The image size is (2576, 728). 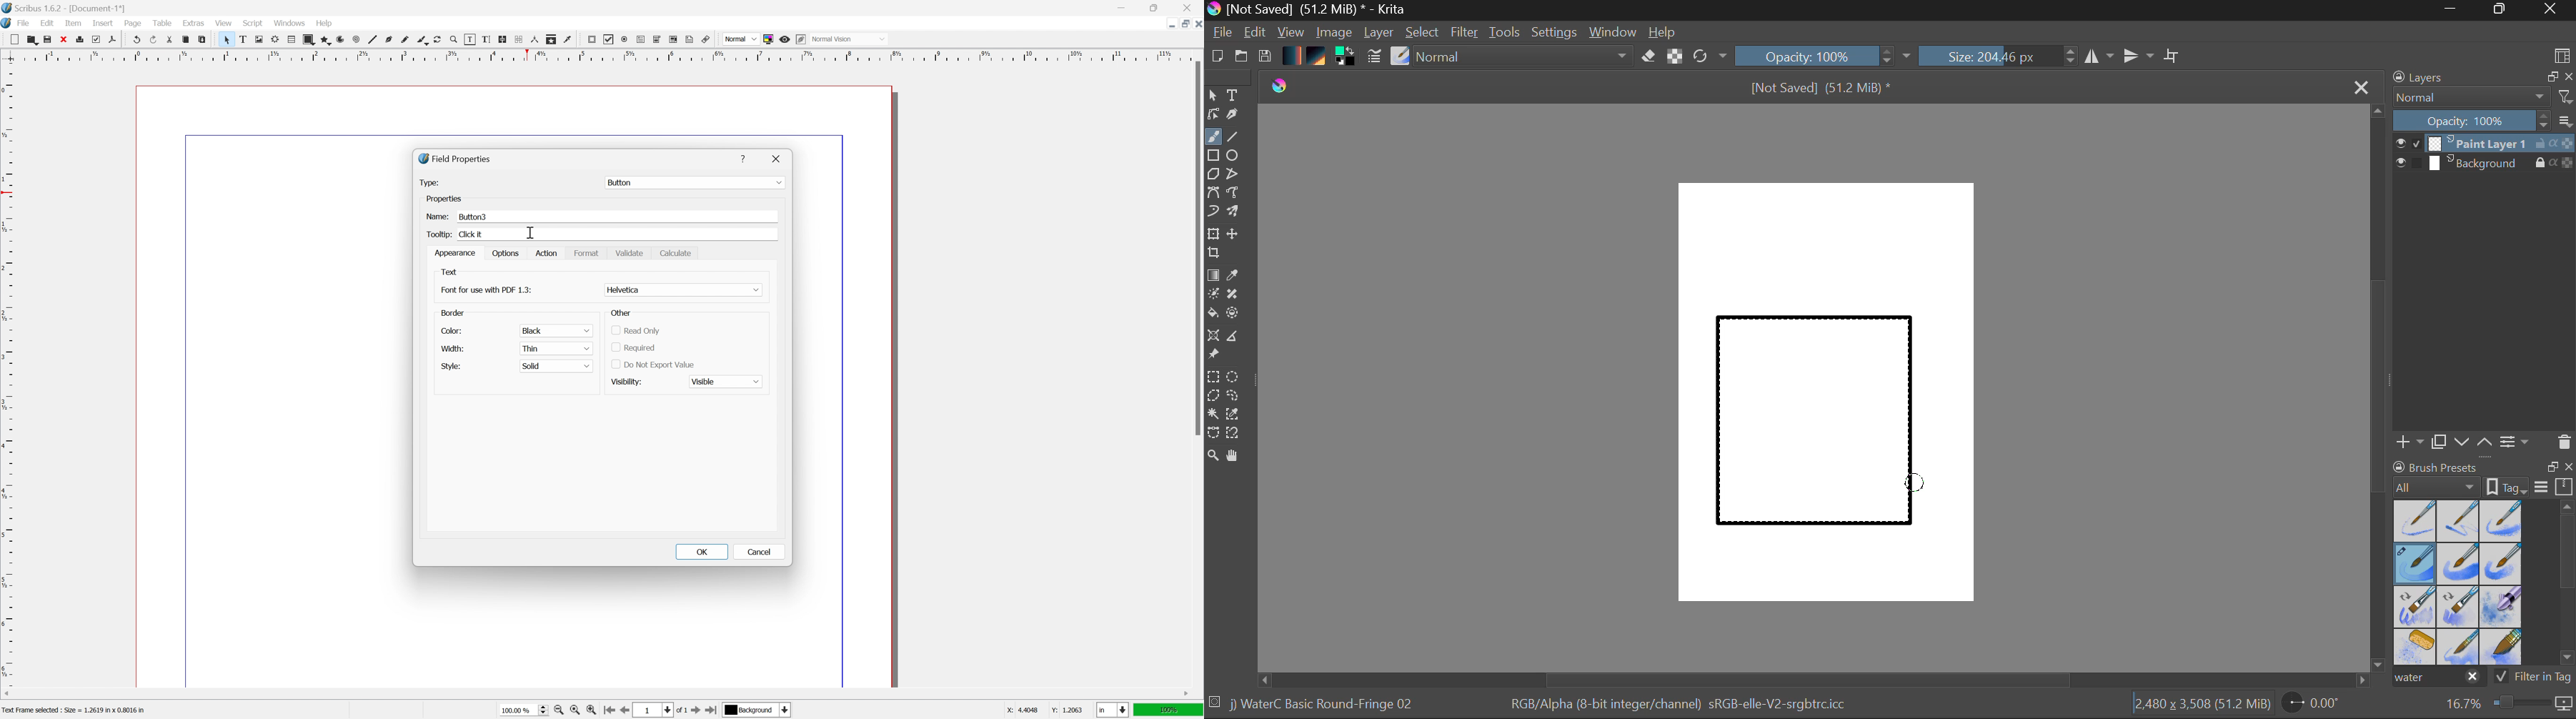 What do you see at coordinates (1235, 314) in the screenshot?
I see `Enclose and Fill` at bounding box center [1235, 314].